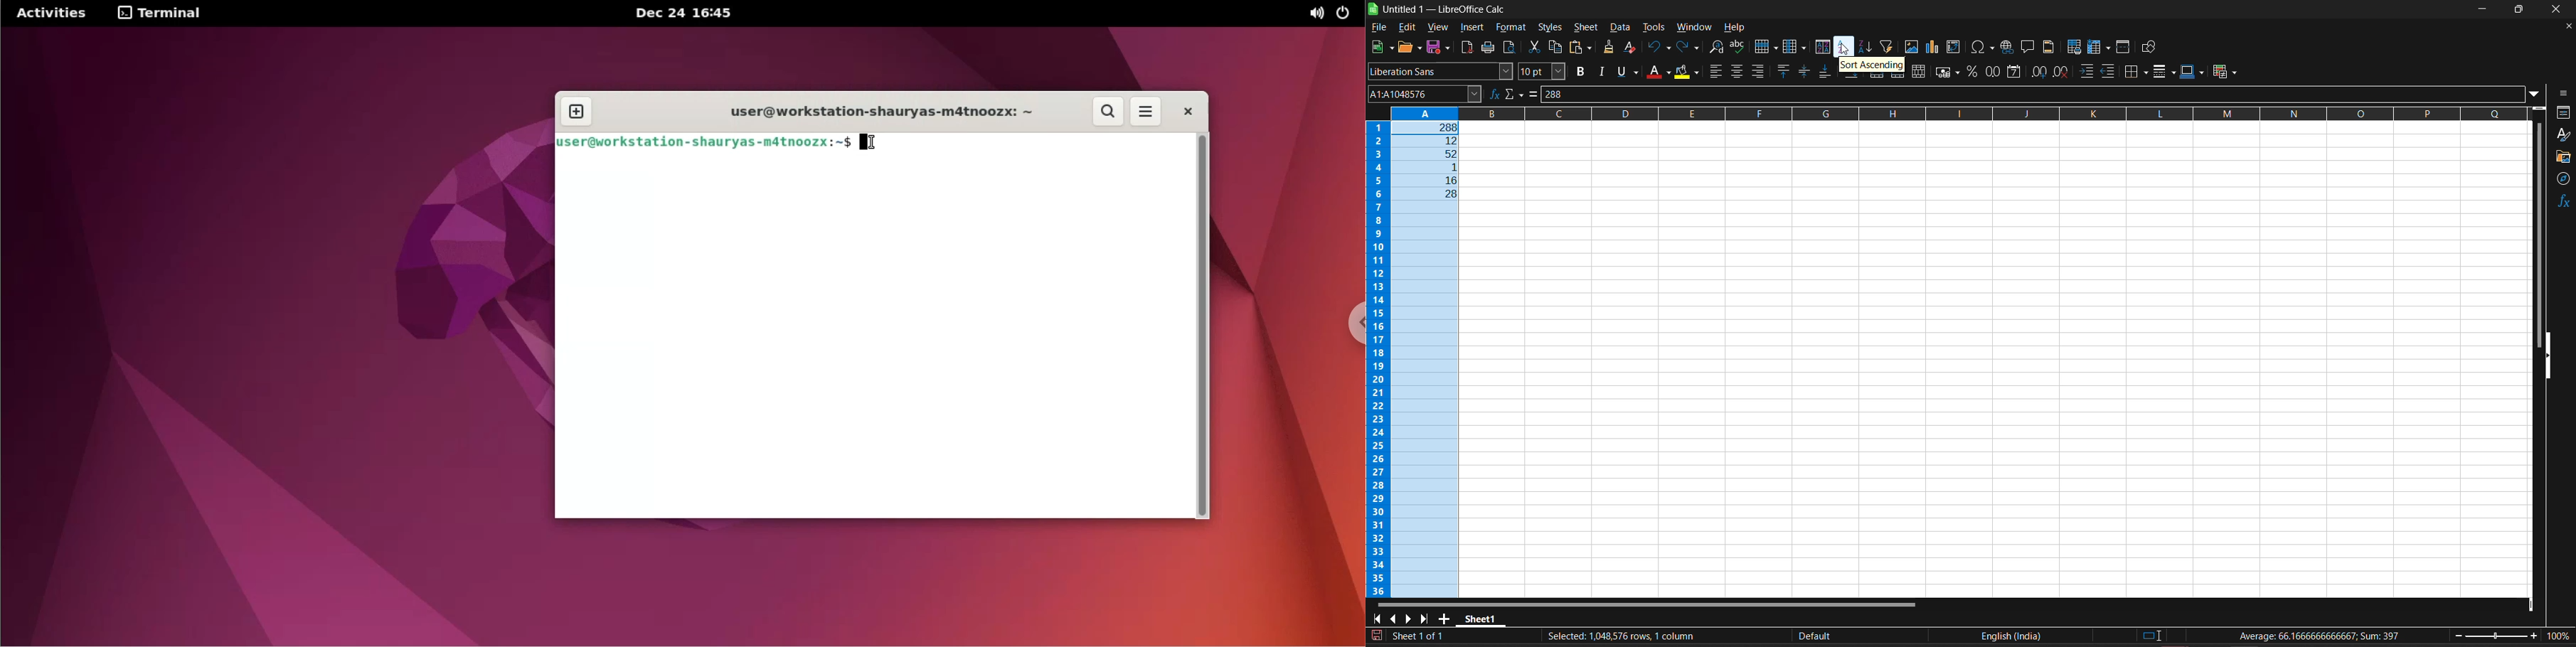 The height and width of the screenshot is (672, 2576). What do you see at coordinates (1735, 27) in the screenshot?
I see `help` at bounding box center [1735, 27].